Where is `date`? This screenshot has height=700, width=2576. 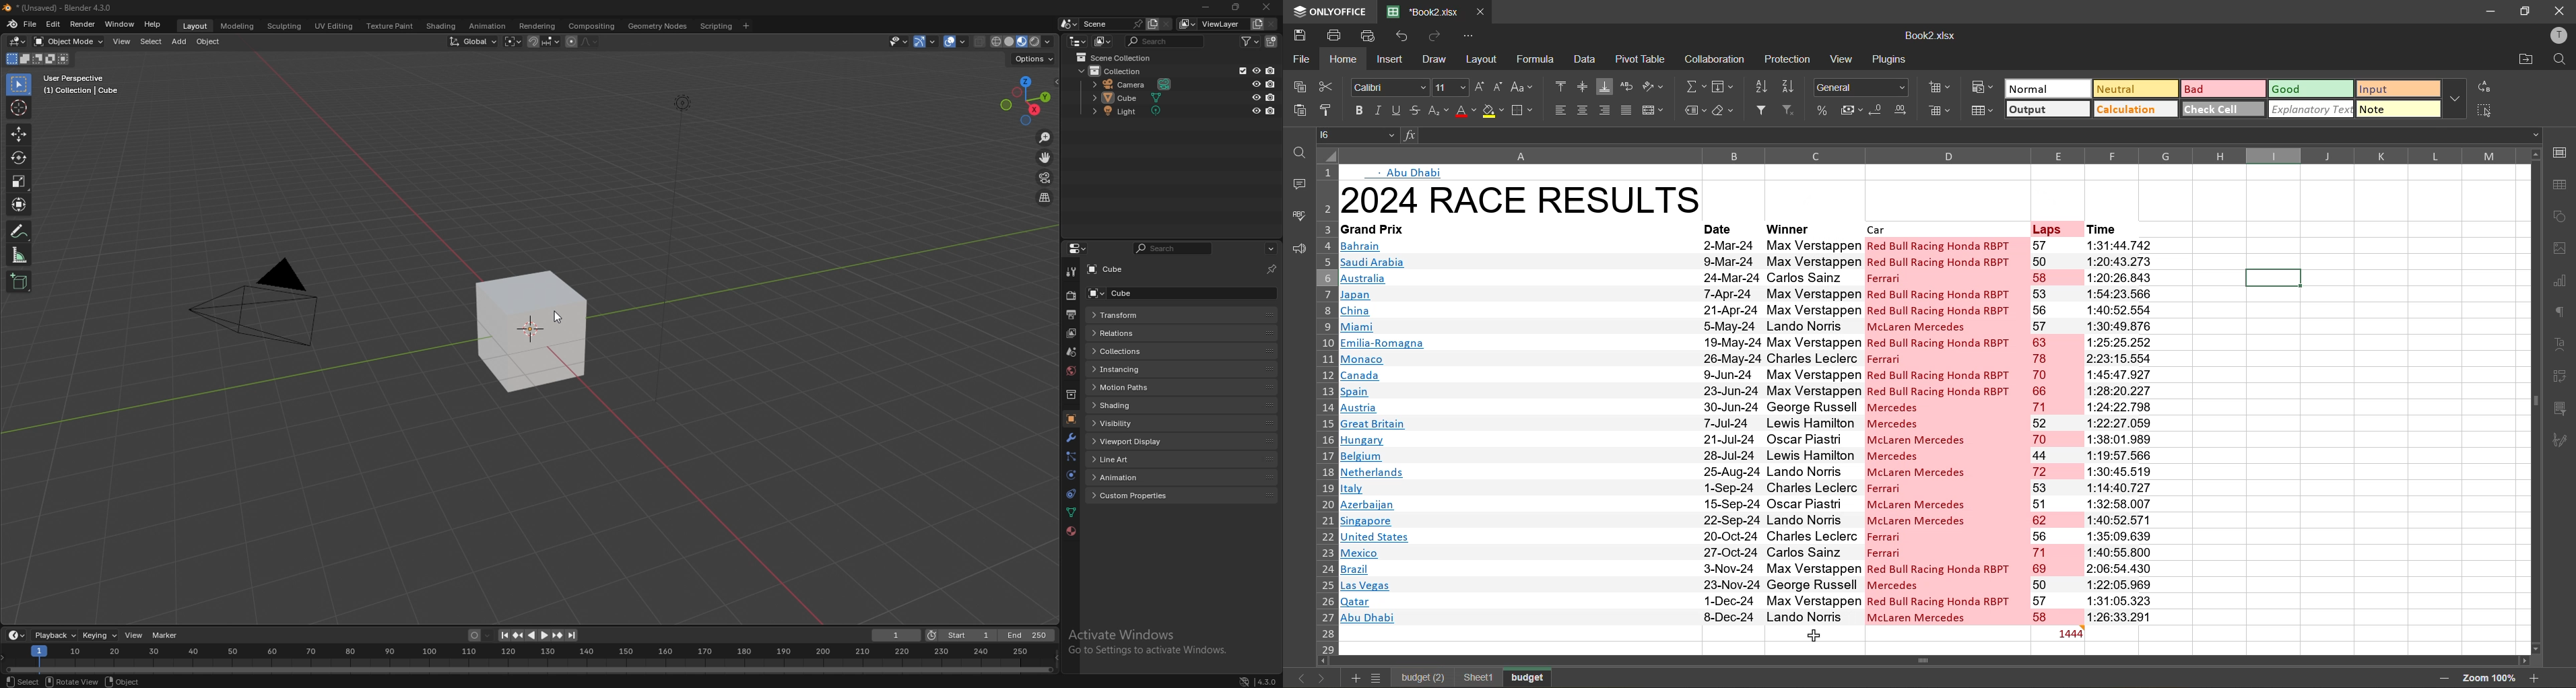 date is located at coordinates (1731, 429).